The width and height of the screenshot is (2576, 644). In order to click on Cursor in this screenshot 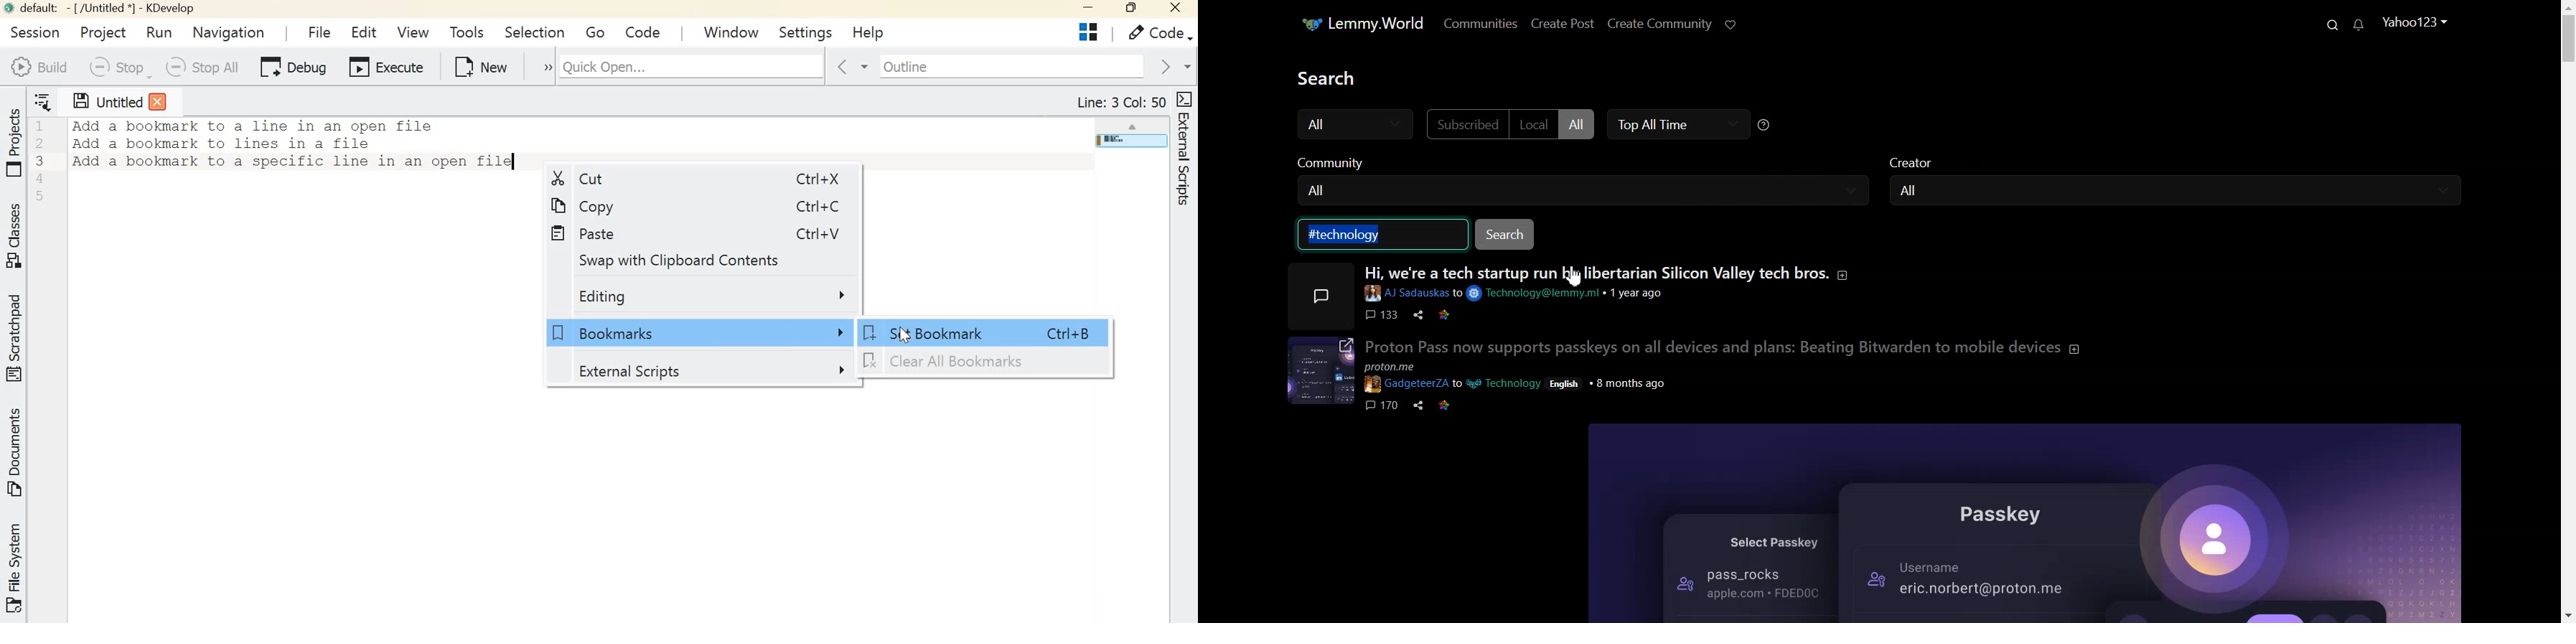, I will do `click(1578, 278)`.